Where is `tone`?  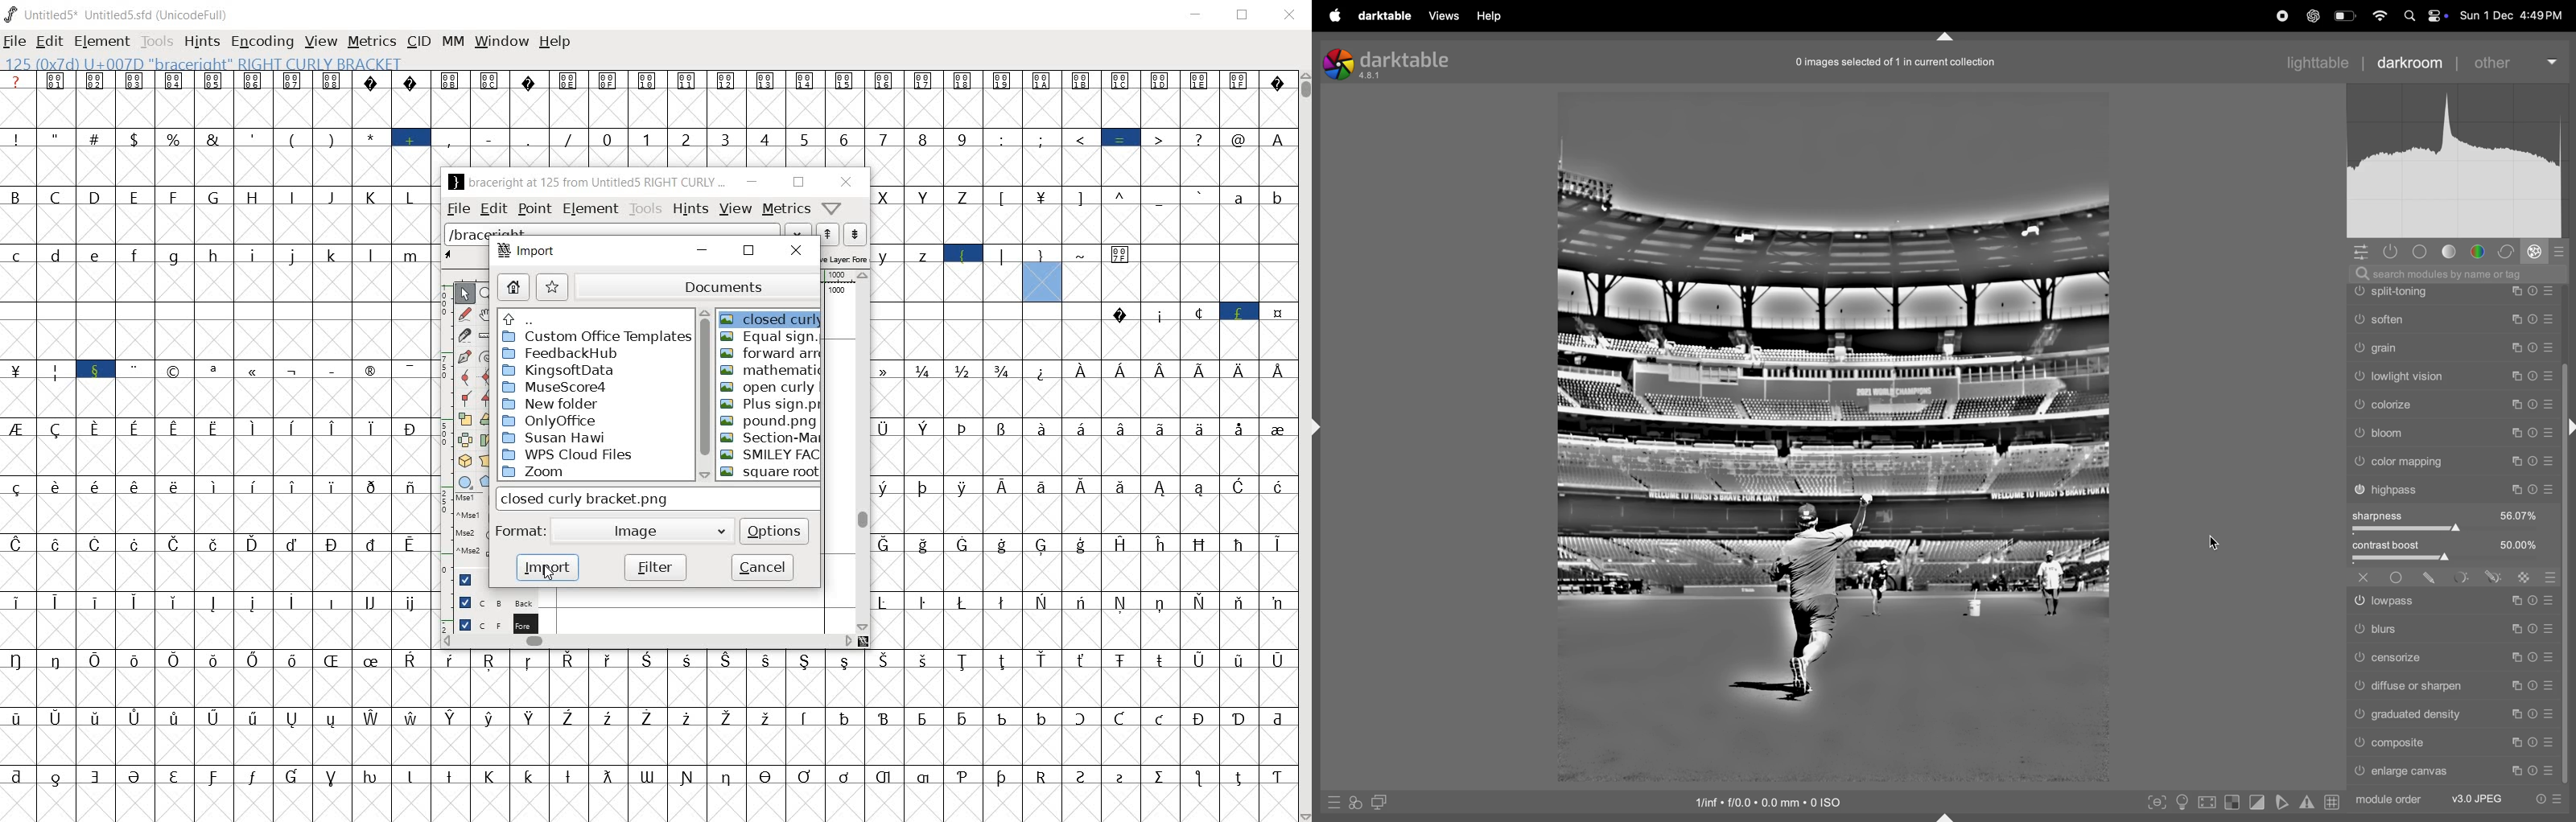 tone is located at coordinates (2454, 252).